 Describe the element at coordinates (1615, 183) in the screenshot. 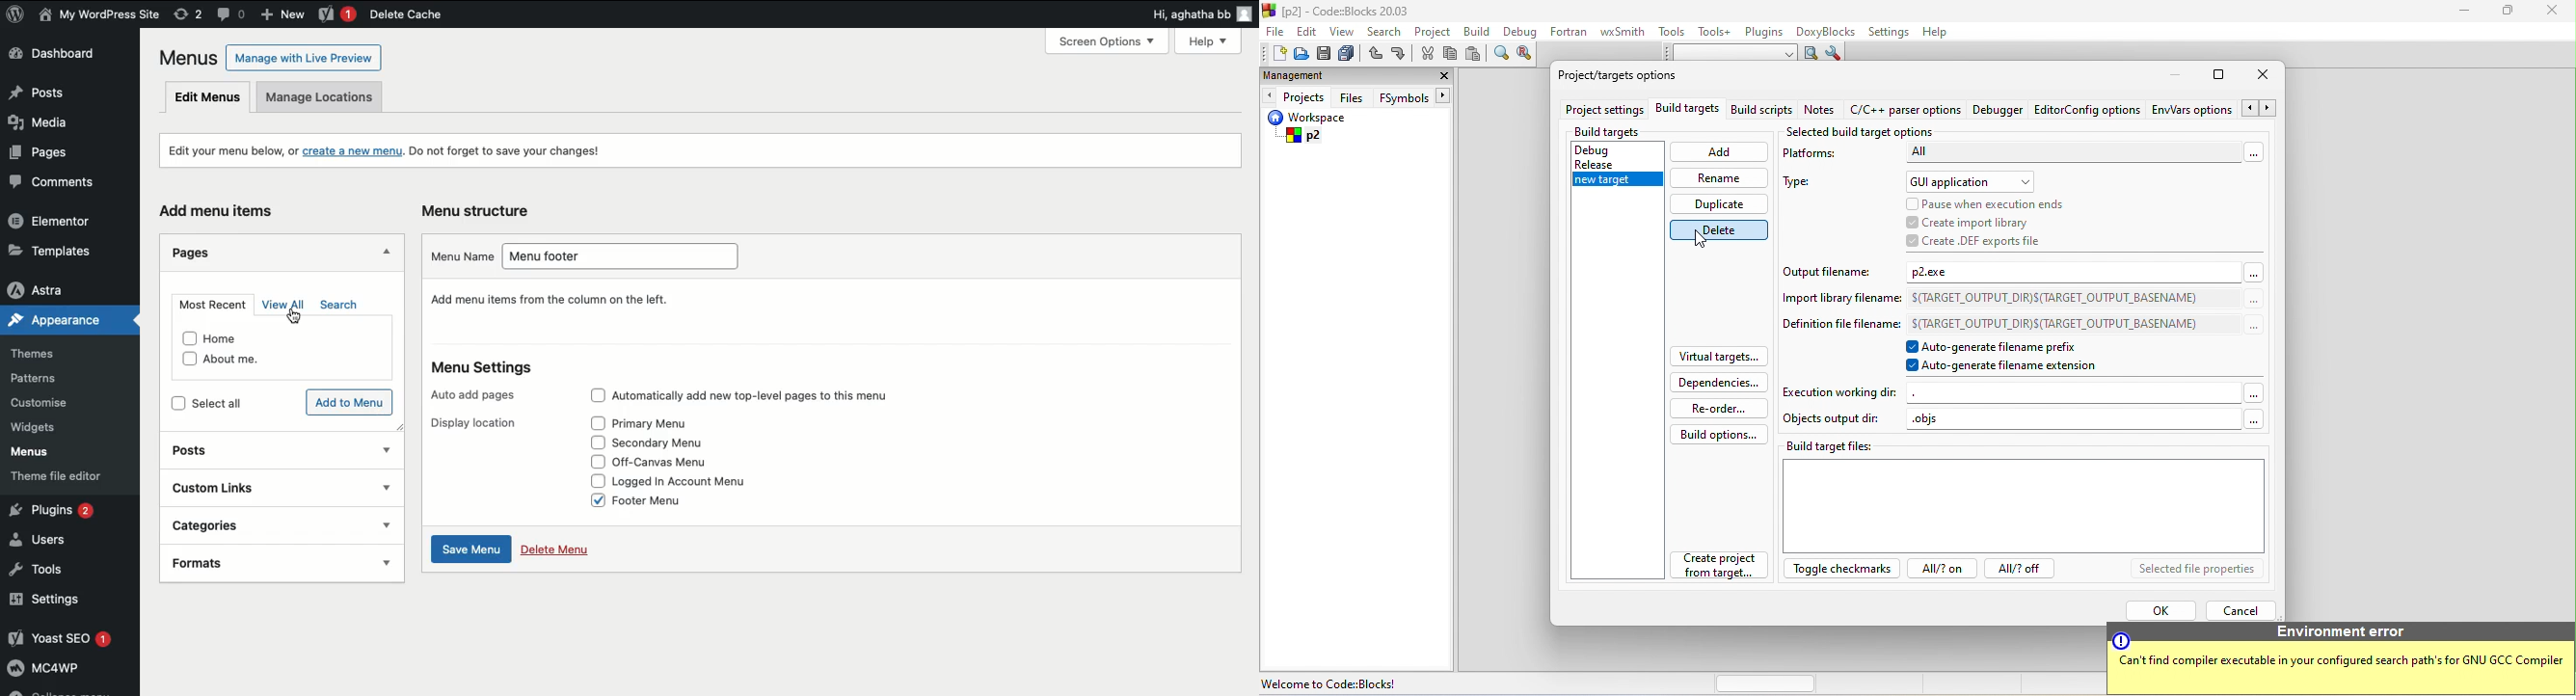

I see `new target` at that location.